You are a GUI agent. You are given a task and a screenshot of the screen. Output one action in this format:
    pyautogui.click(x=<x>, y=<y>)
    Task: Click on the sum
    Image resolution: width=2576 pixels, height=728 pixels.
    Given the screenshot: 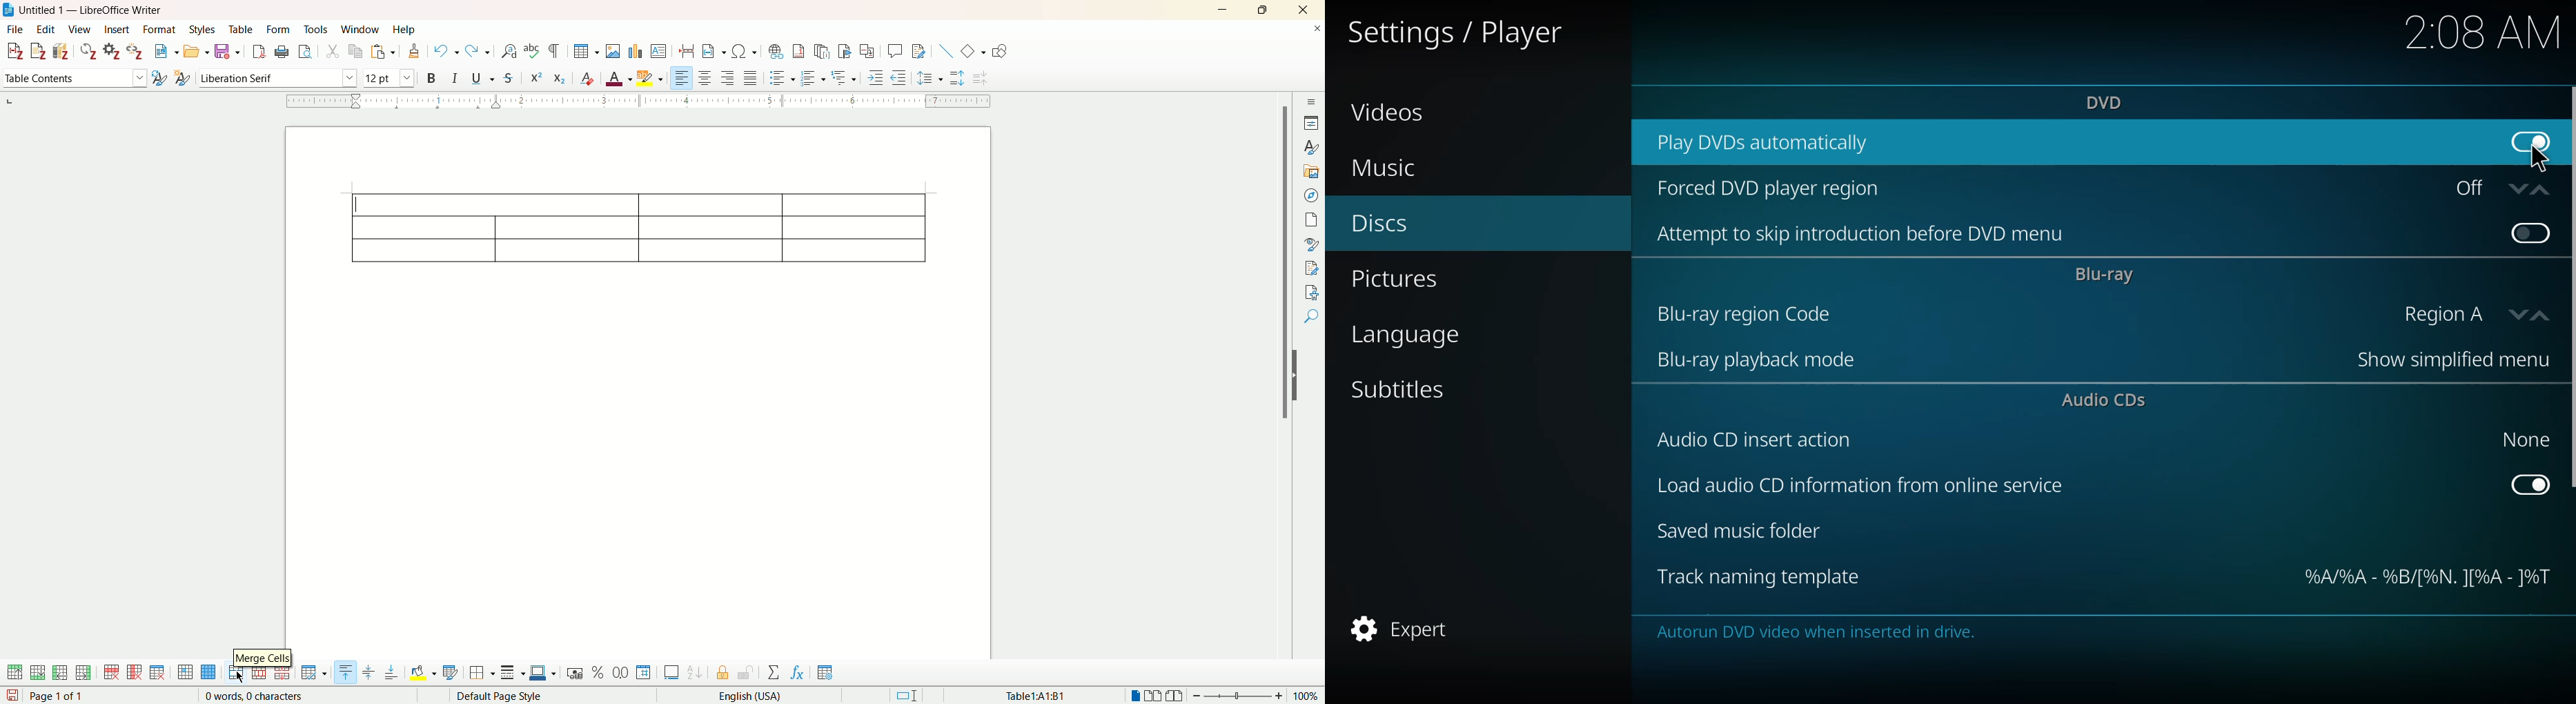 What is the action you would take?
    pyautogui.click(x=774, y=670)
    